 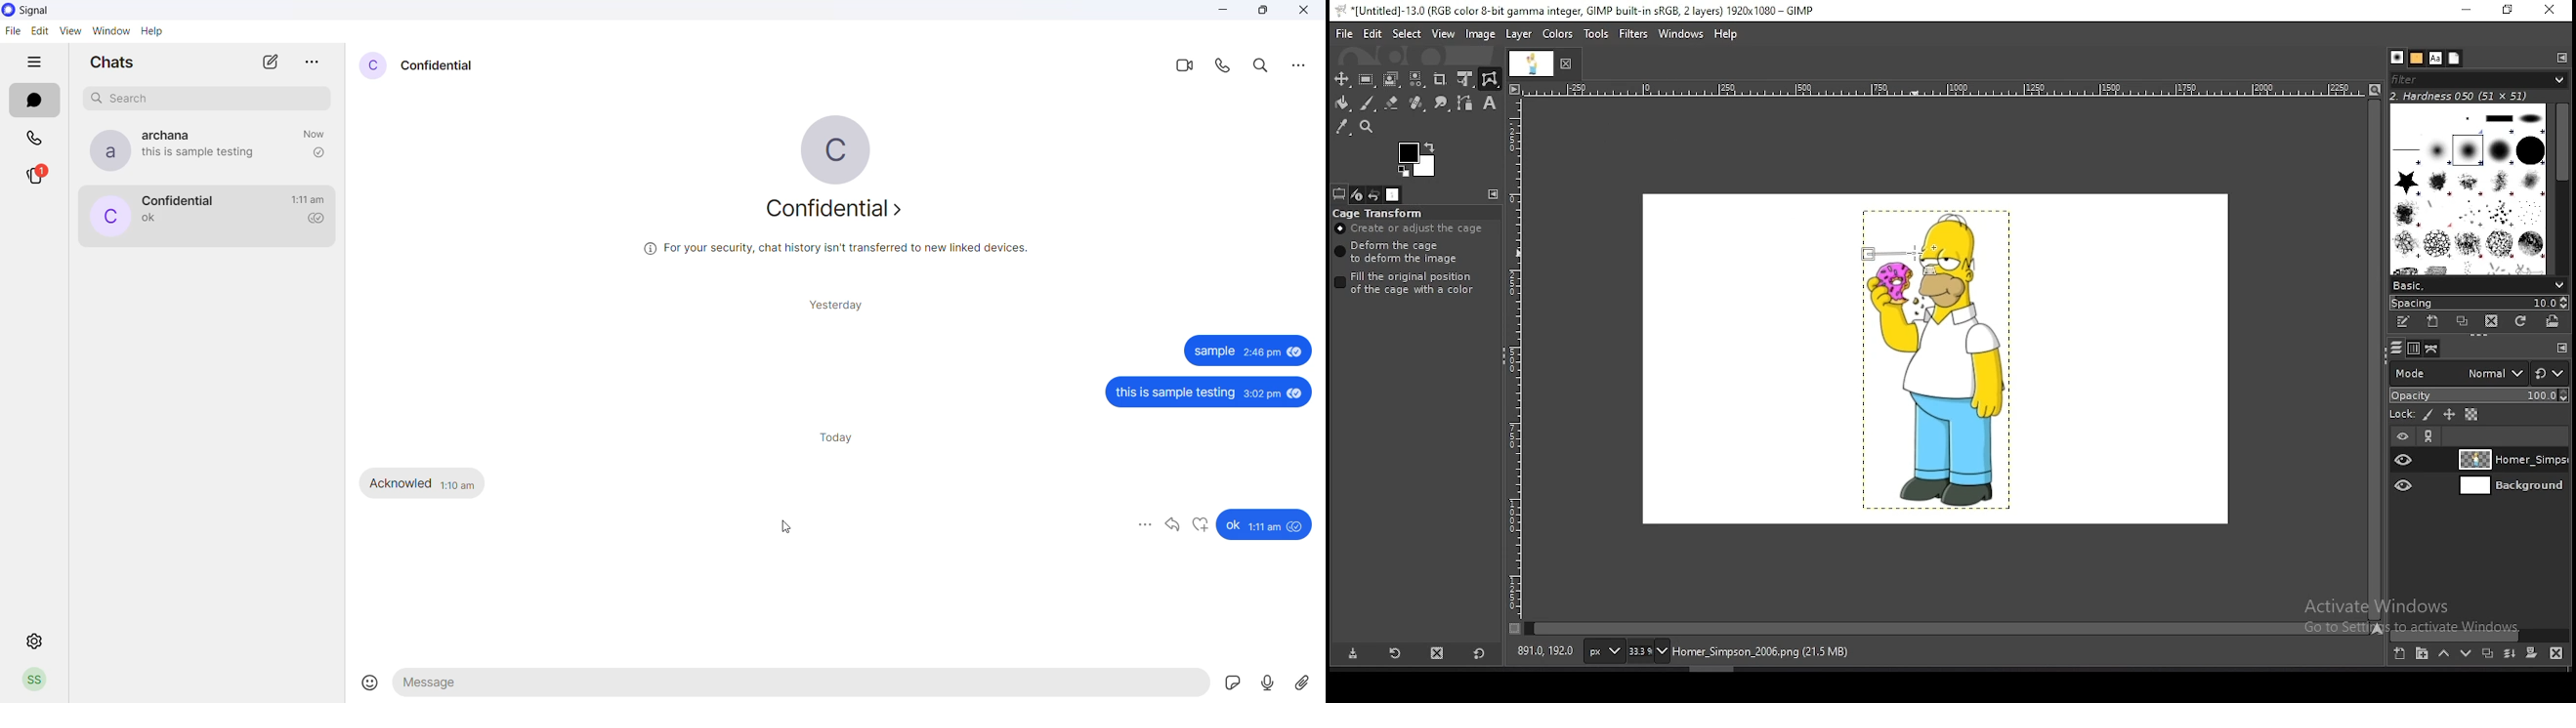 What do you see at coordinates (114, 30) in the screenshot?
I see `window` at bounding box center [114, 30].